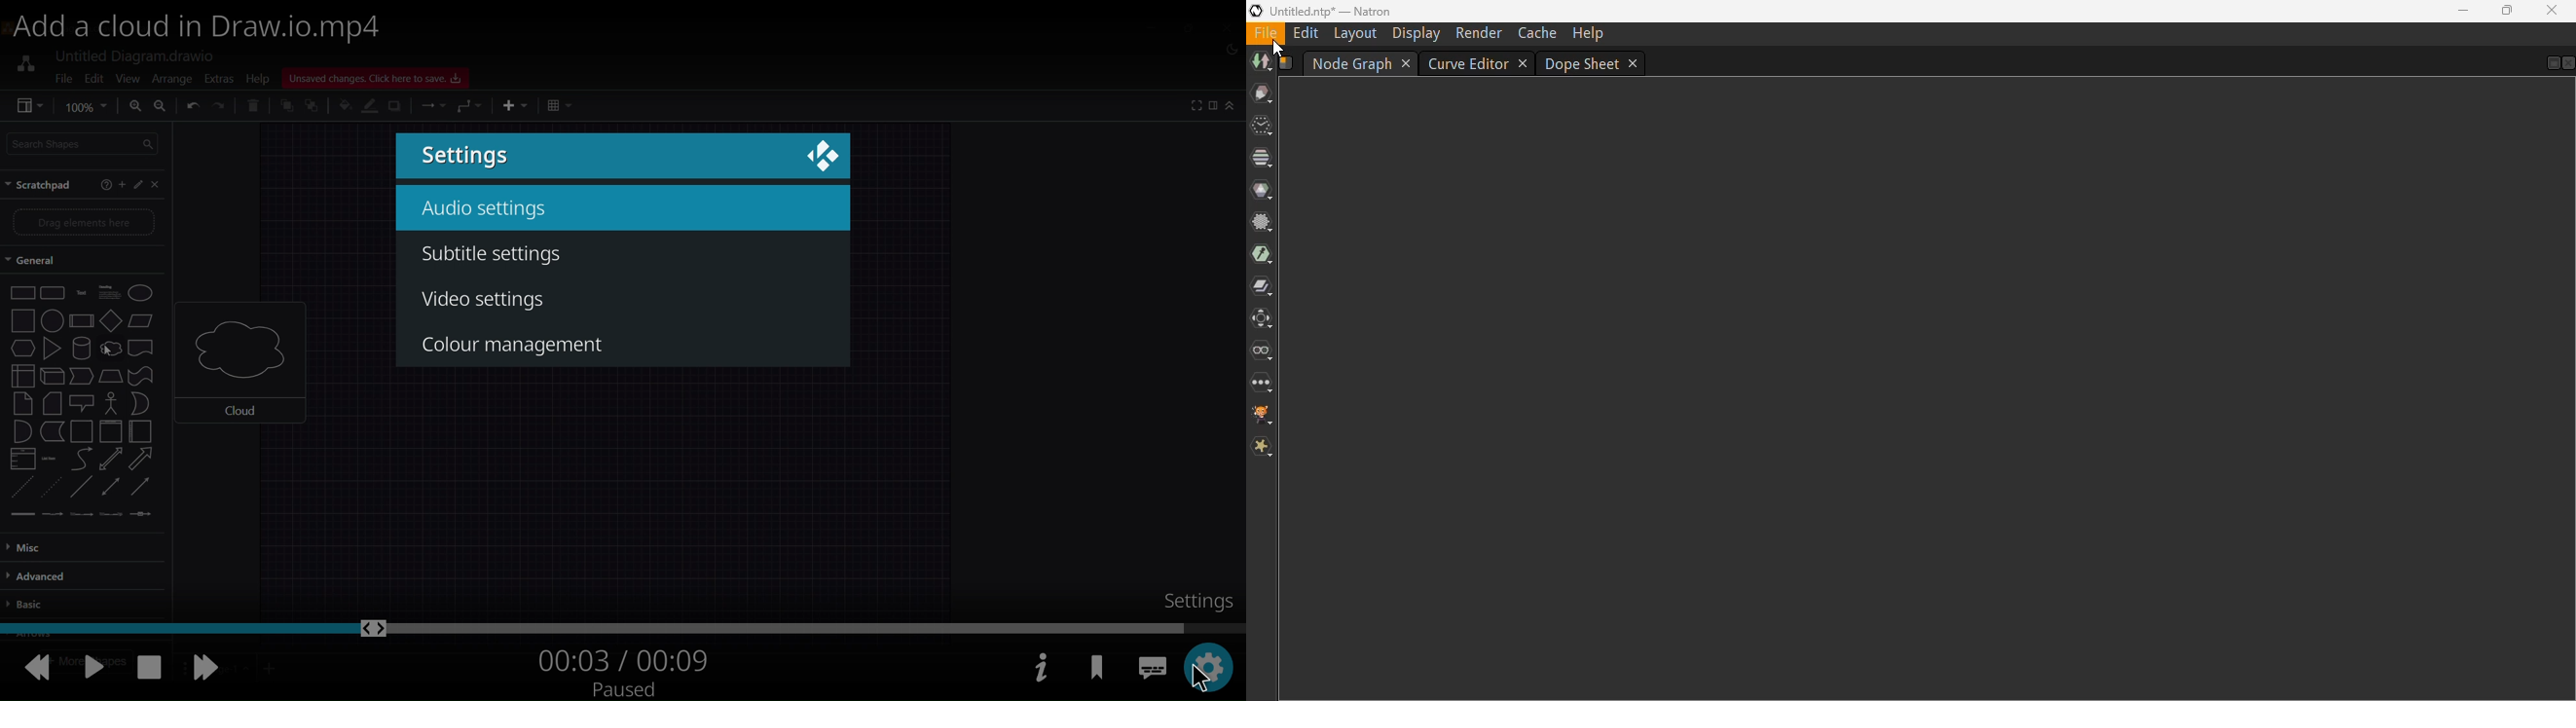  I want to click on video string, so click(623, 626).